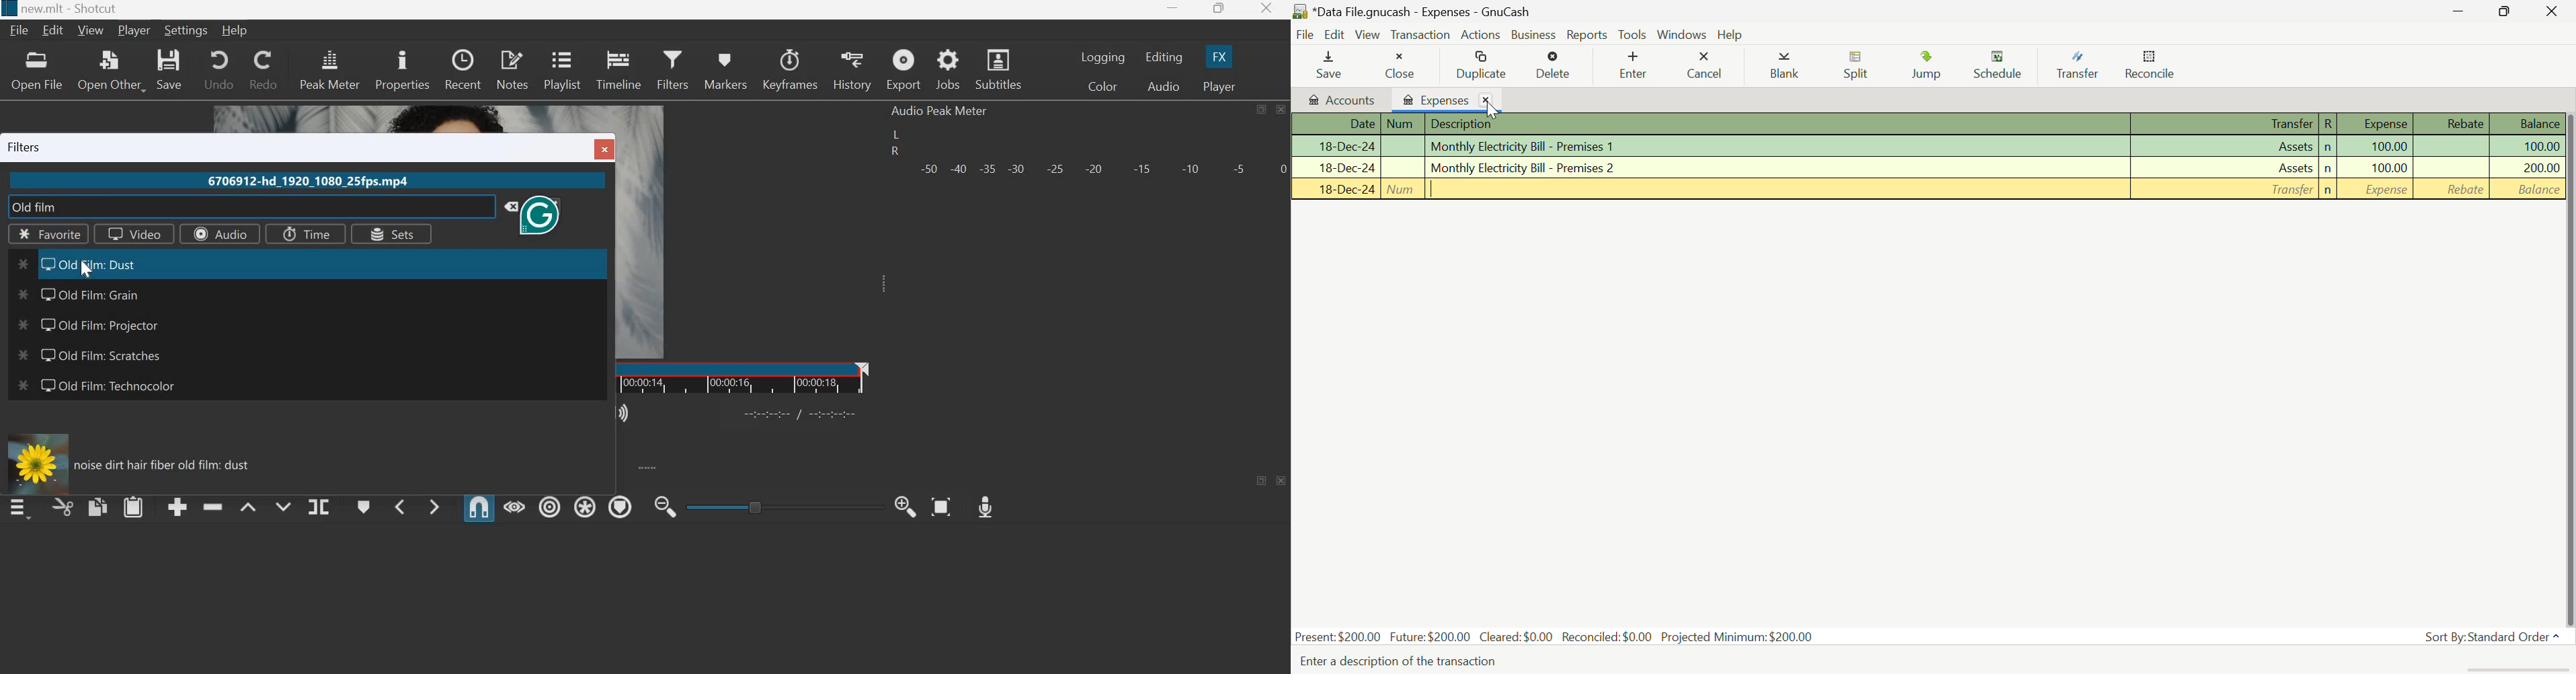  I want to click on paste, so click(134, 506).